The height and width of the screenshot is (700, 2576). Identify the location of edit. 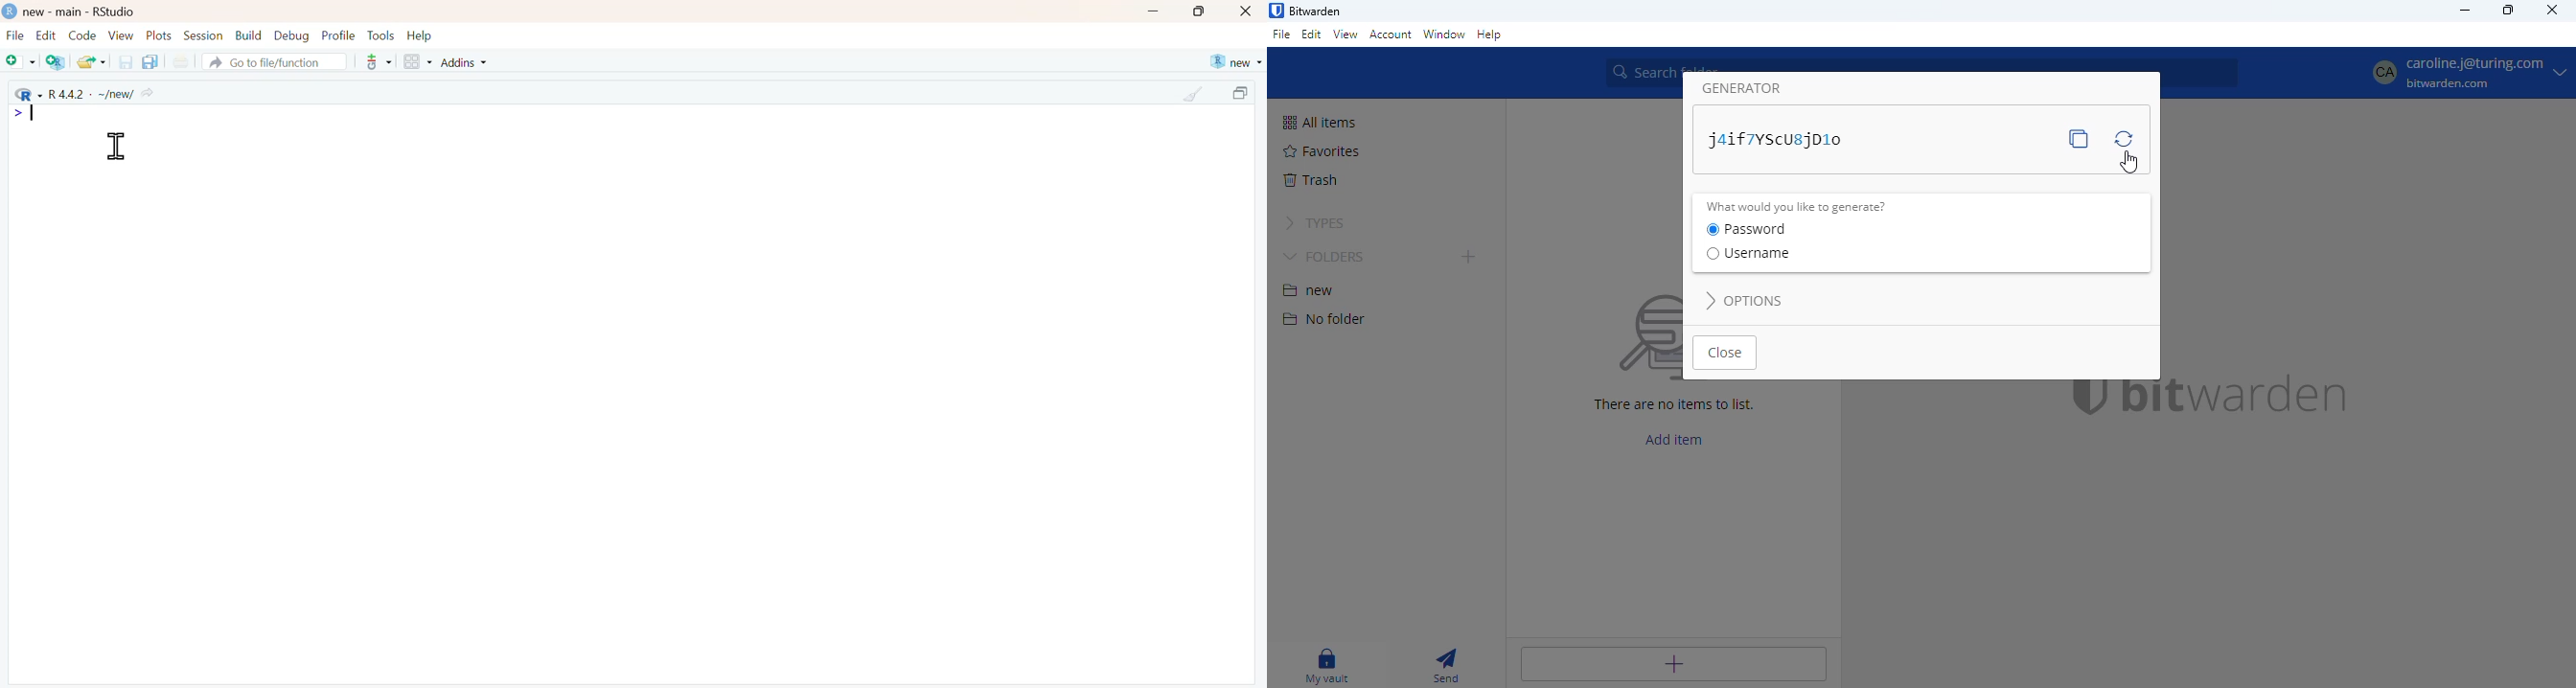
(1311, 34).